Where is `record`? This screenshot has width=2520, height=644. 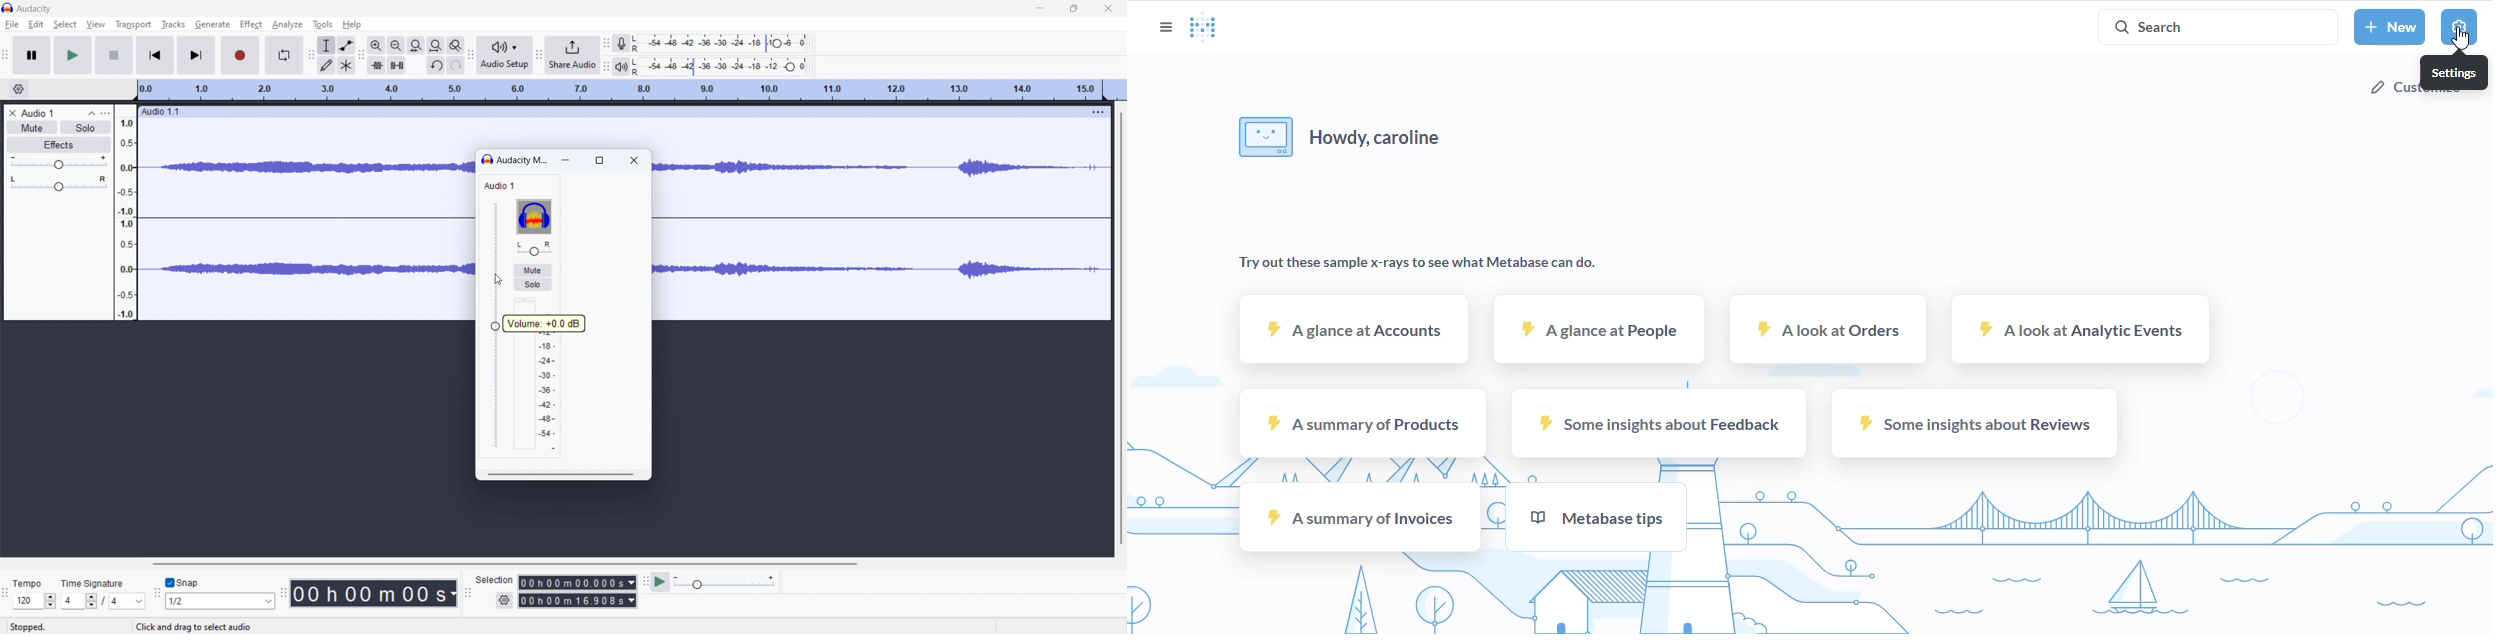 record is located at coordinates (240, 55).